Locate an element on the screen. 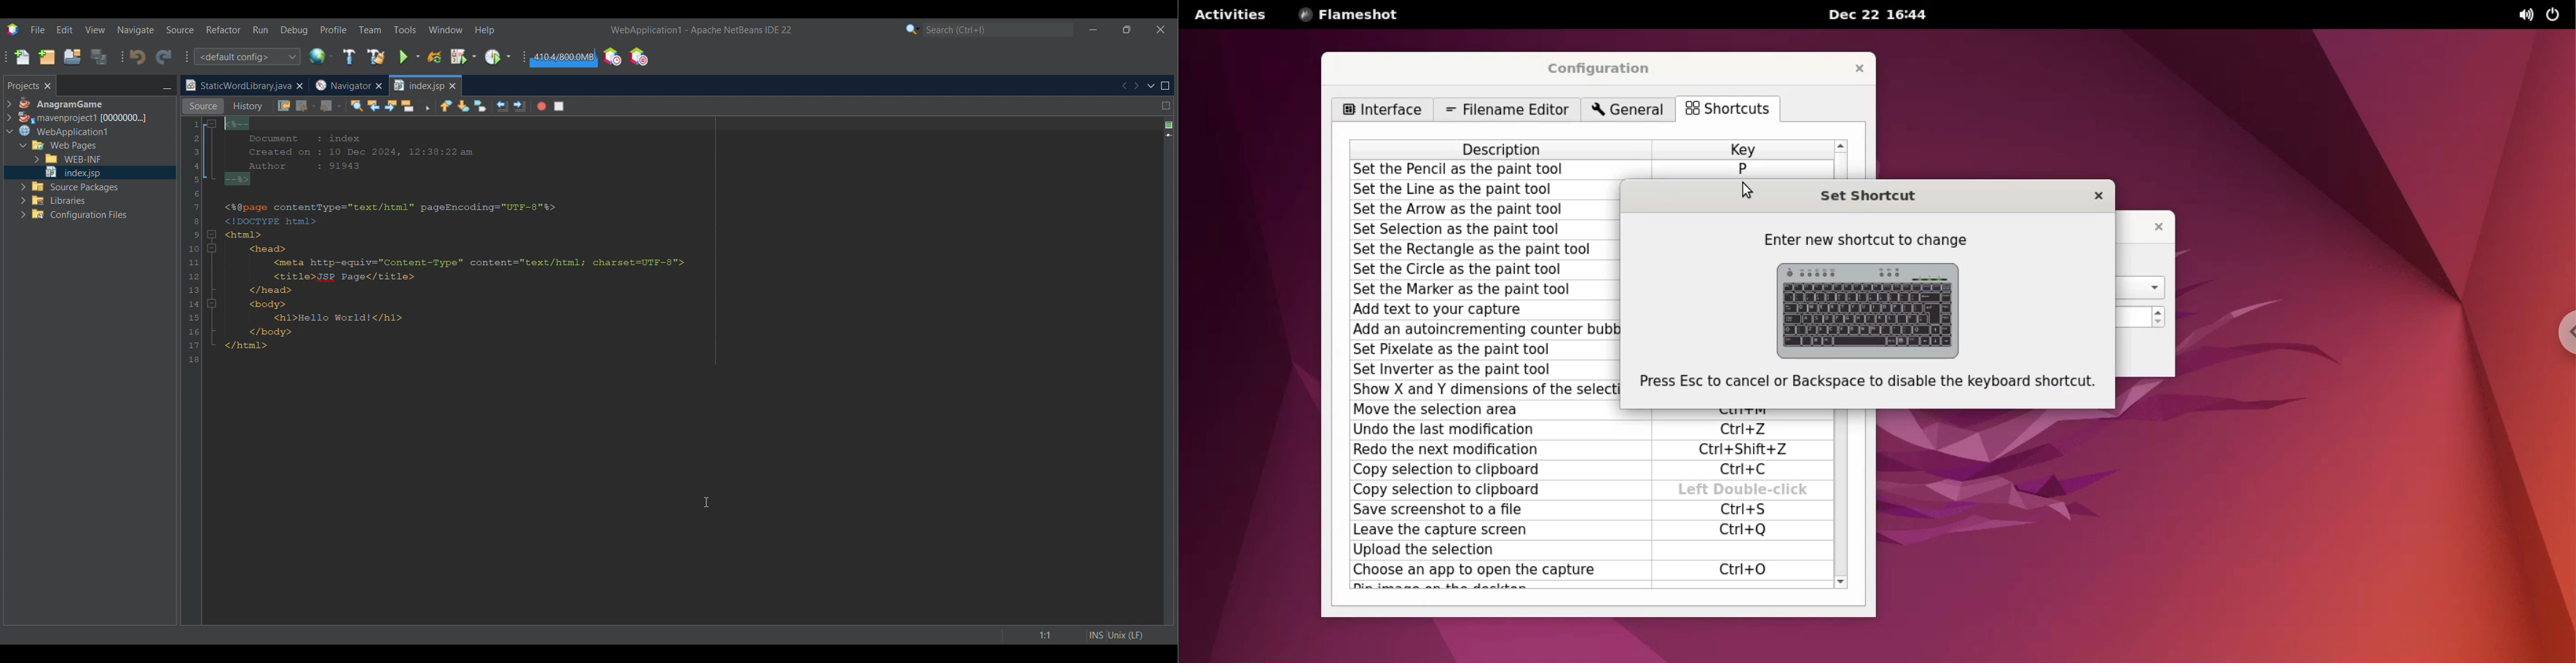 The image size is (2576, 672). enter new shortcut to change is located at coordinates (1869, 239).